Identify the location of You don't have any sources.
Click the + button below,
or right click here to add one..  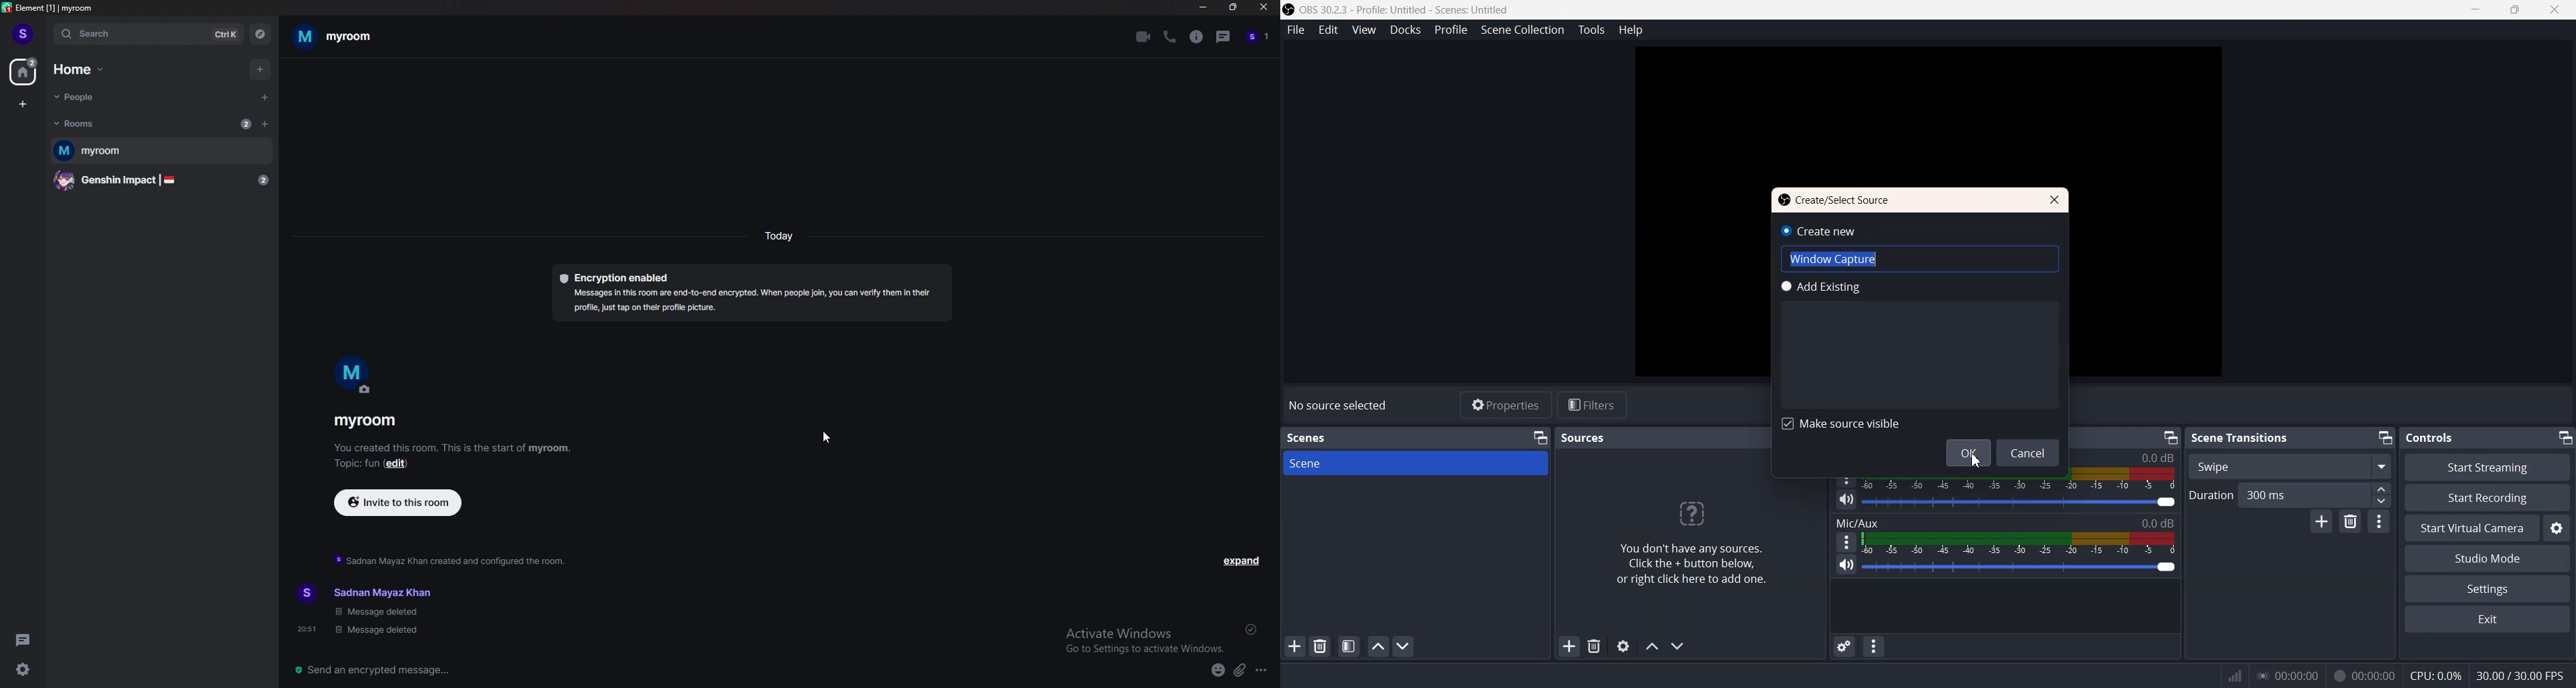
(1689, 541).